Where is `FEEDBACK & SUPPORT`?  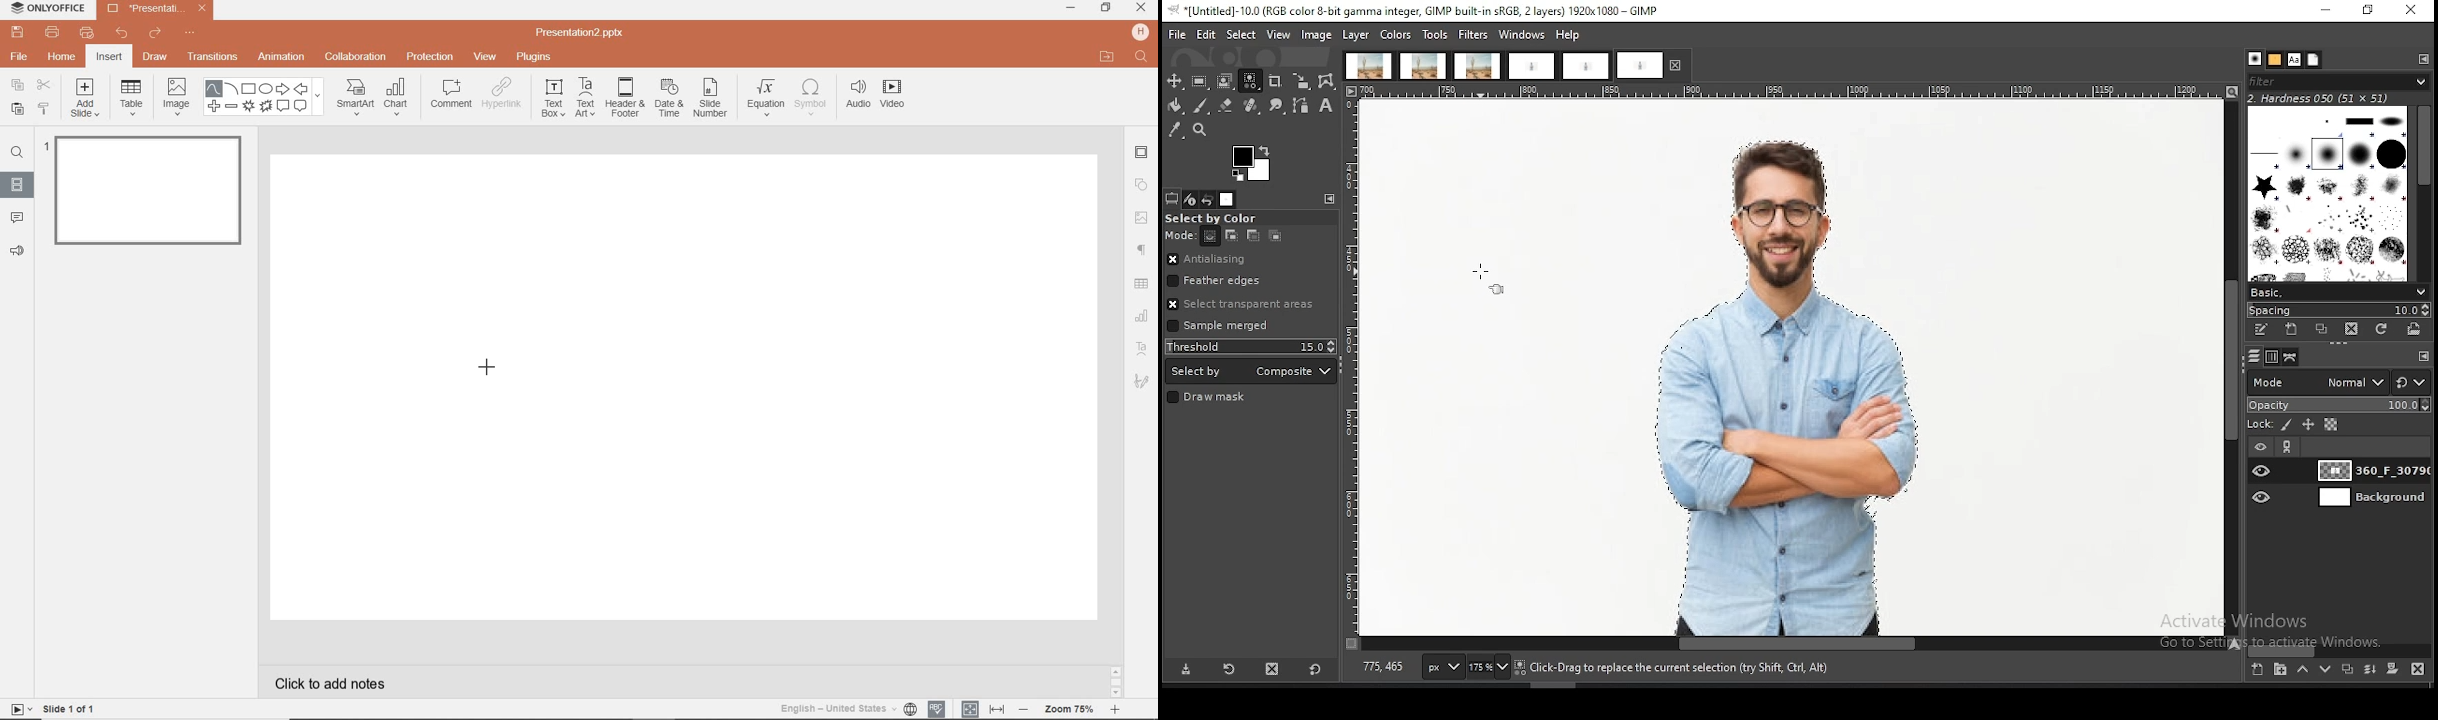
FEEDBACK & SUPPORT is located at coordinates (17, 251).